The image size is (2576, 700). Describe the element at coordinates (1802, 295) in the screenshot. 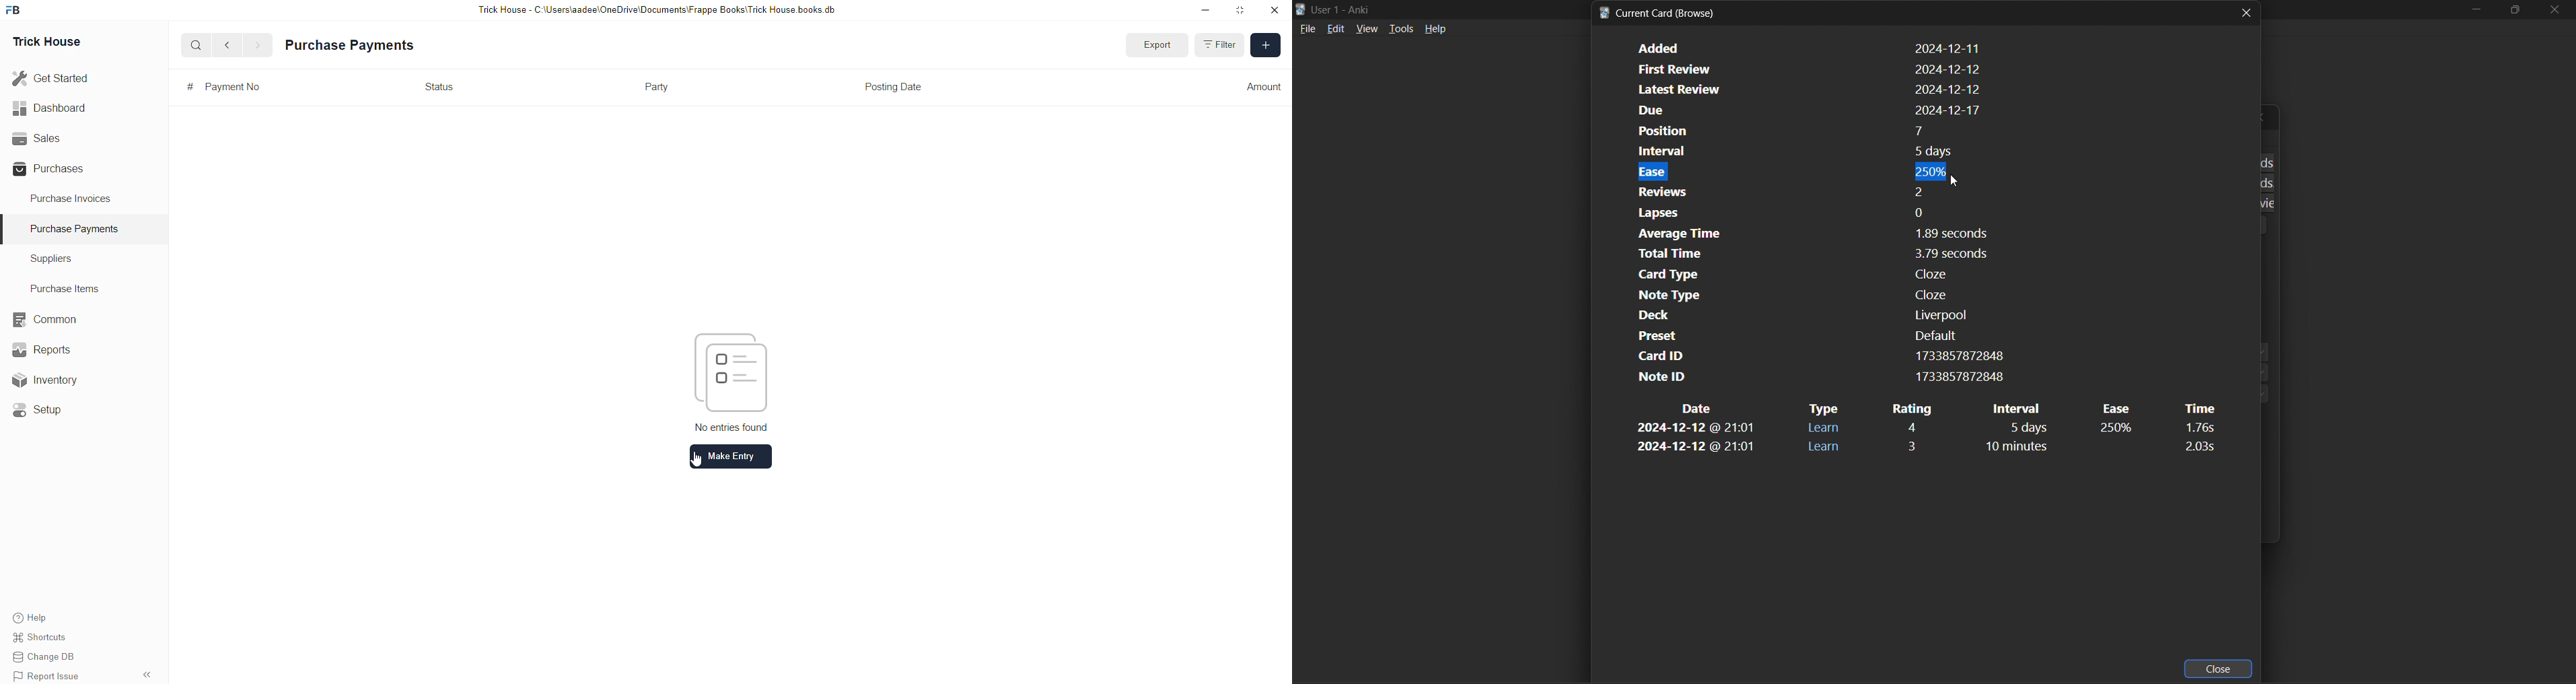

I see `note type` at that location.